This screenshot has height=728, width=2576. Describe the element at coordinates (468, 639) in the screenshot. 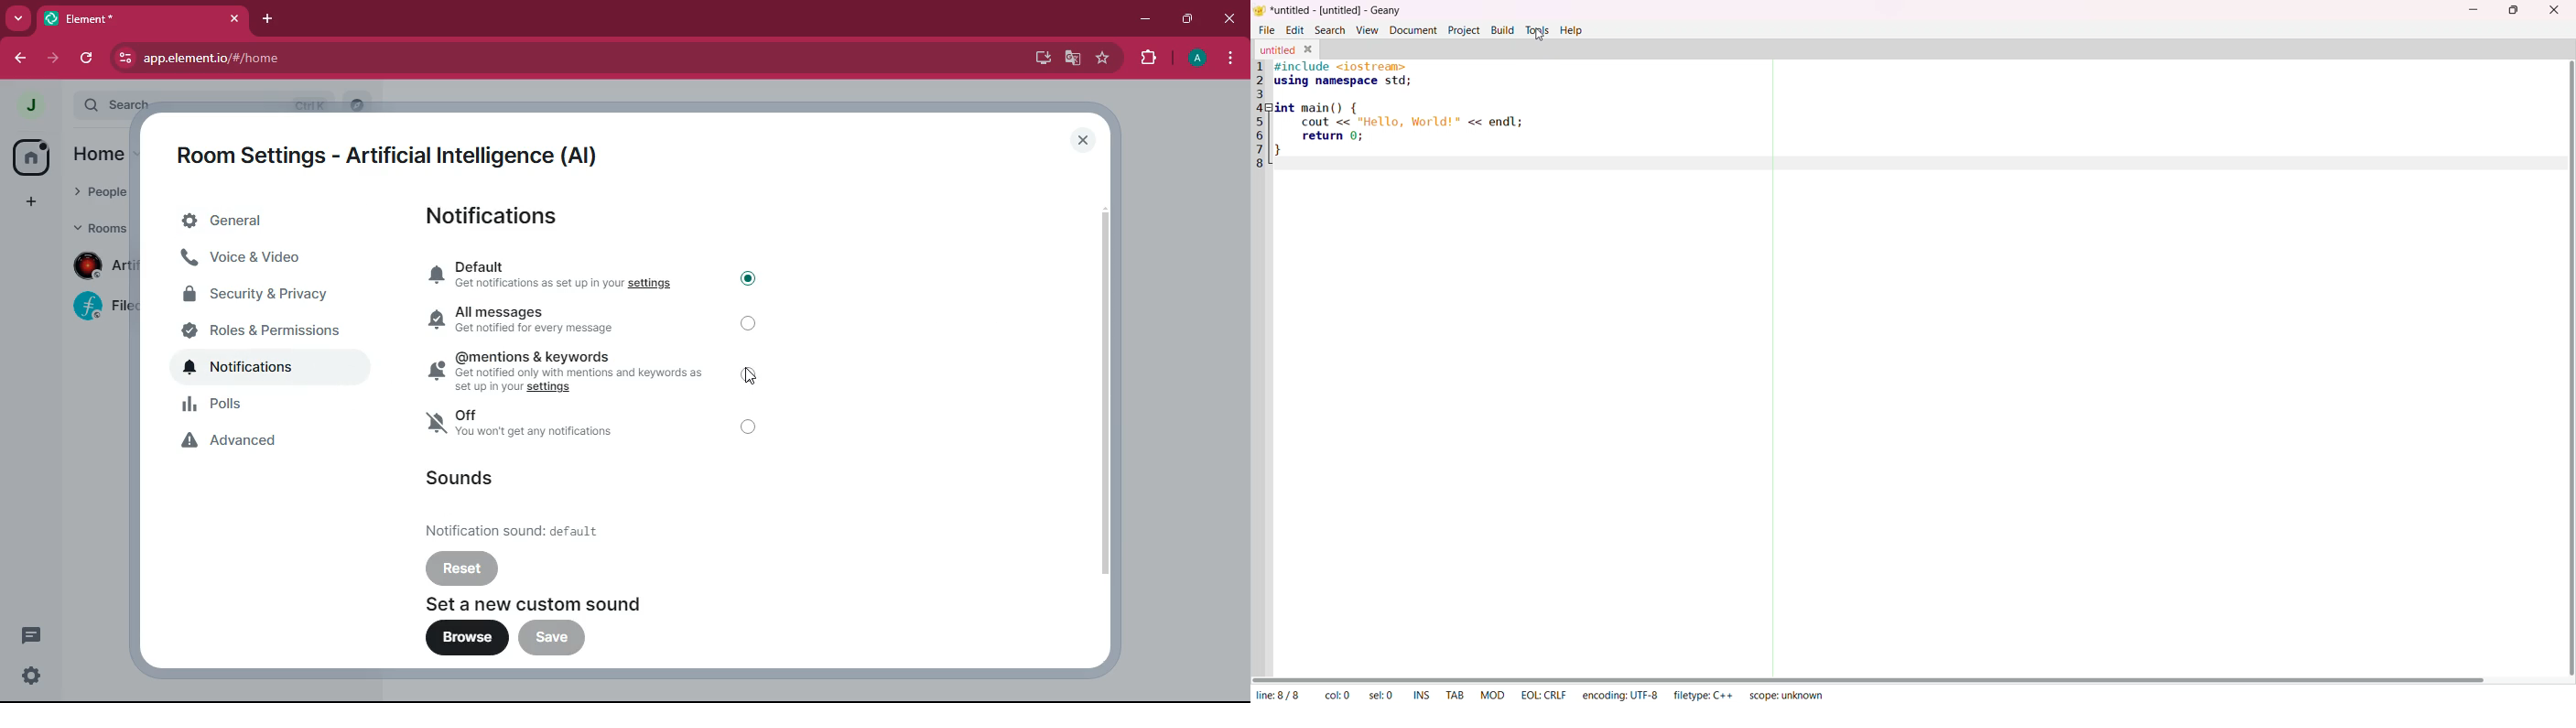

I see `browse` at that location.